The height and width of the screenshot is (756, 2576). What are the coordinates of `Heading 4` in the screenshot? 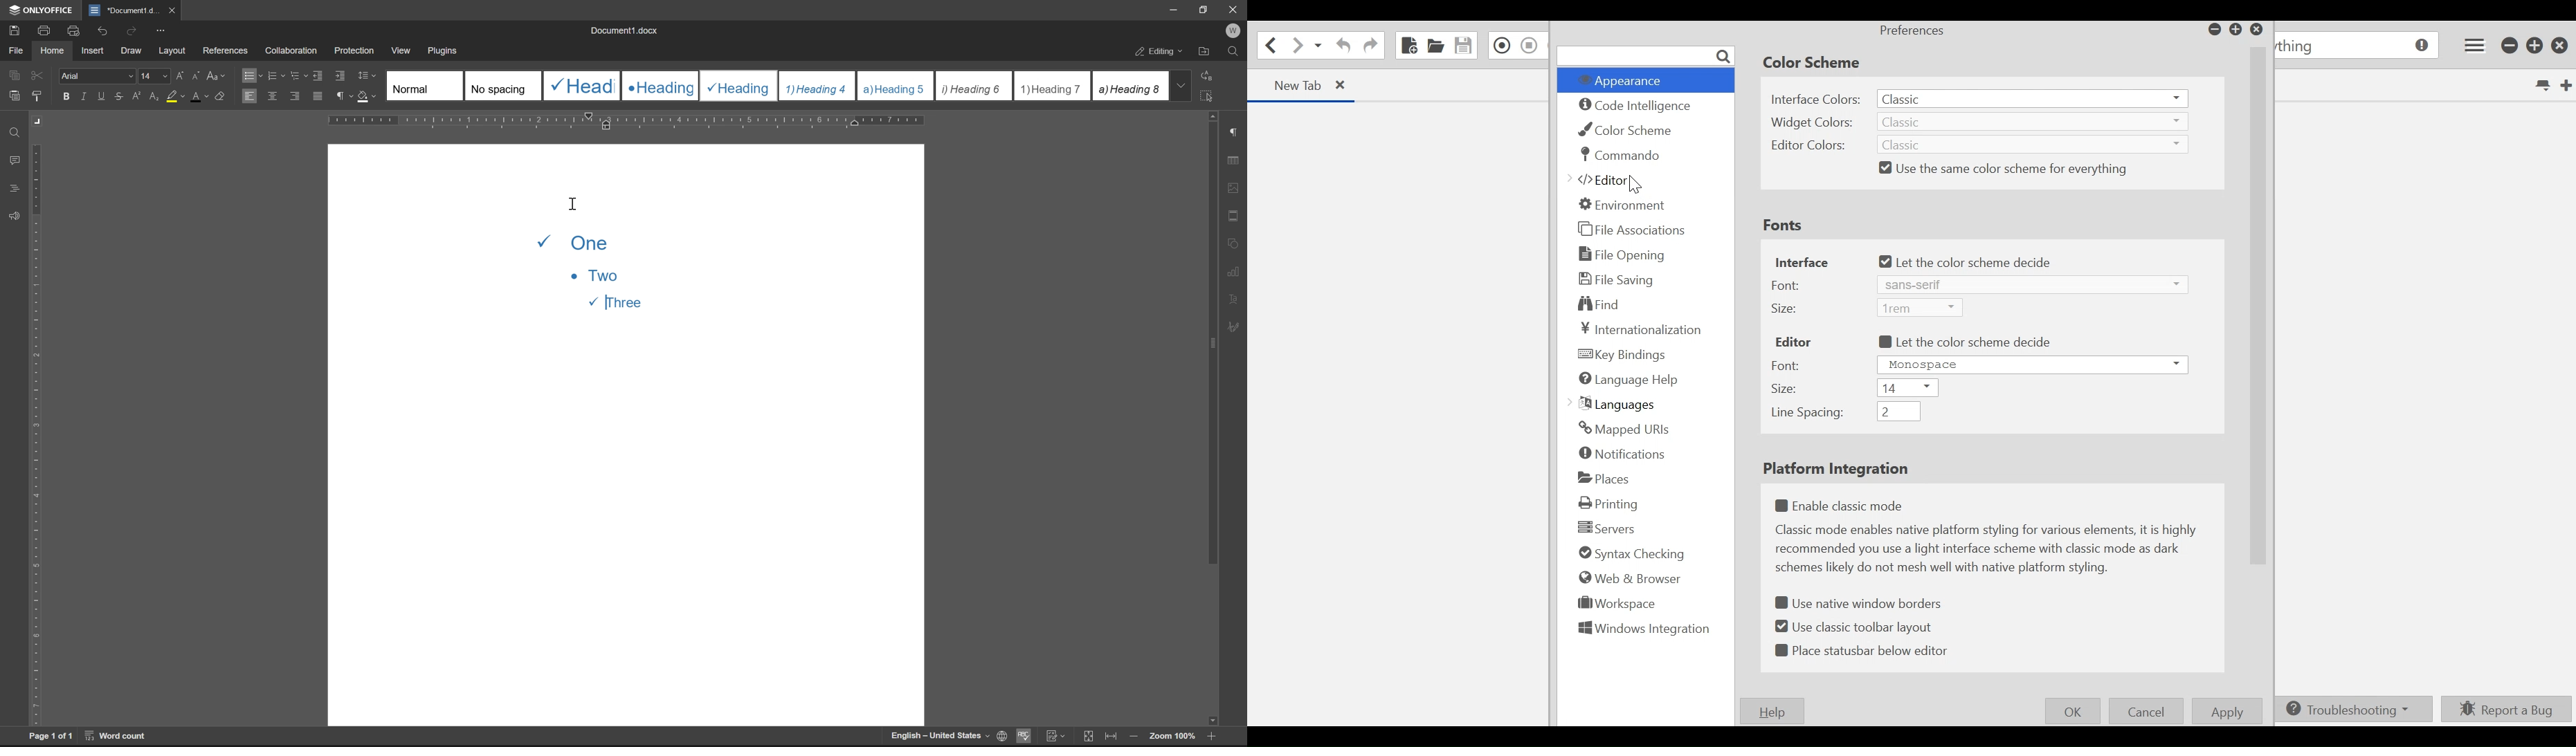 It's located at (818, 86).